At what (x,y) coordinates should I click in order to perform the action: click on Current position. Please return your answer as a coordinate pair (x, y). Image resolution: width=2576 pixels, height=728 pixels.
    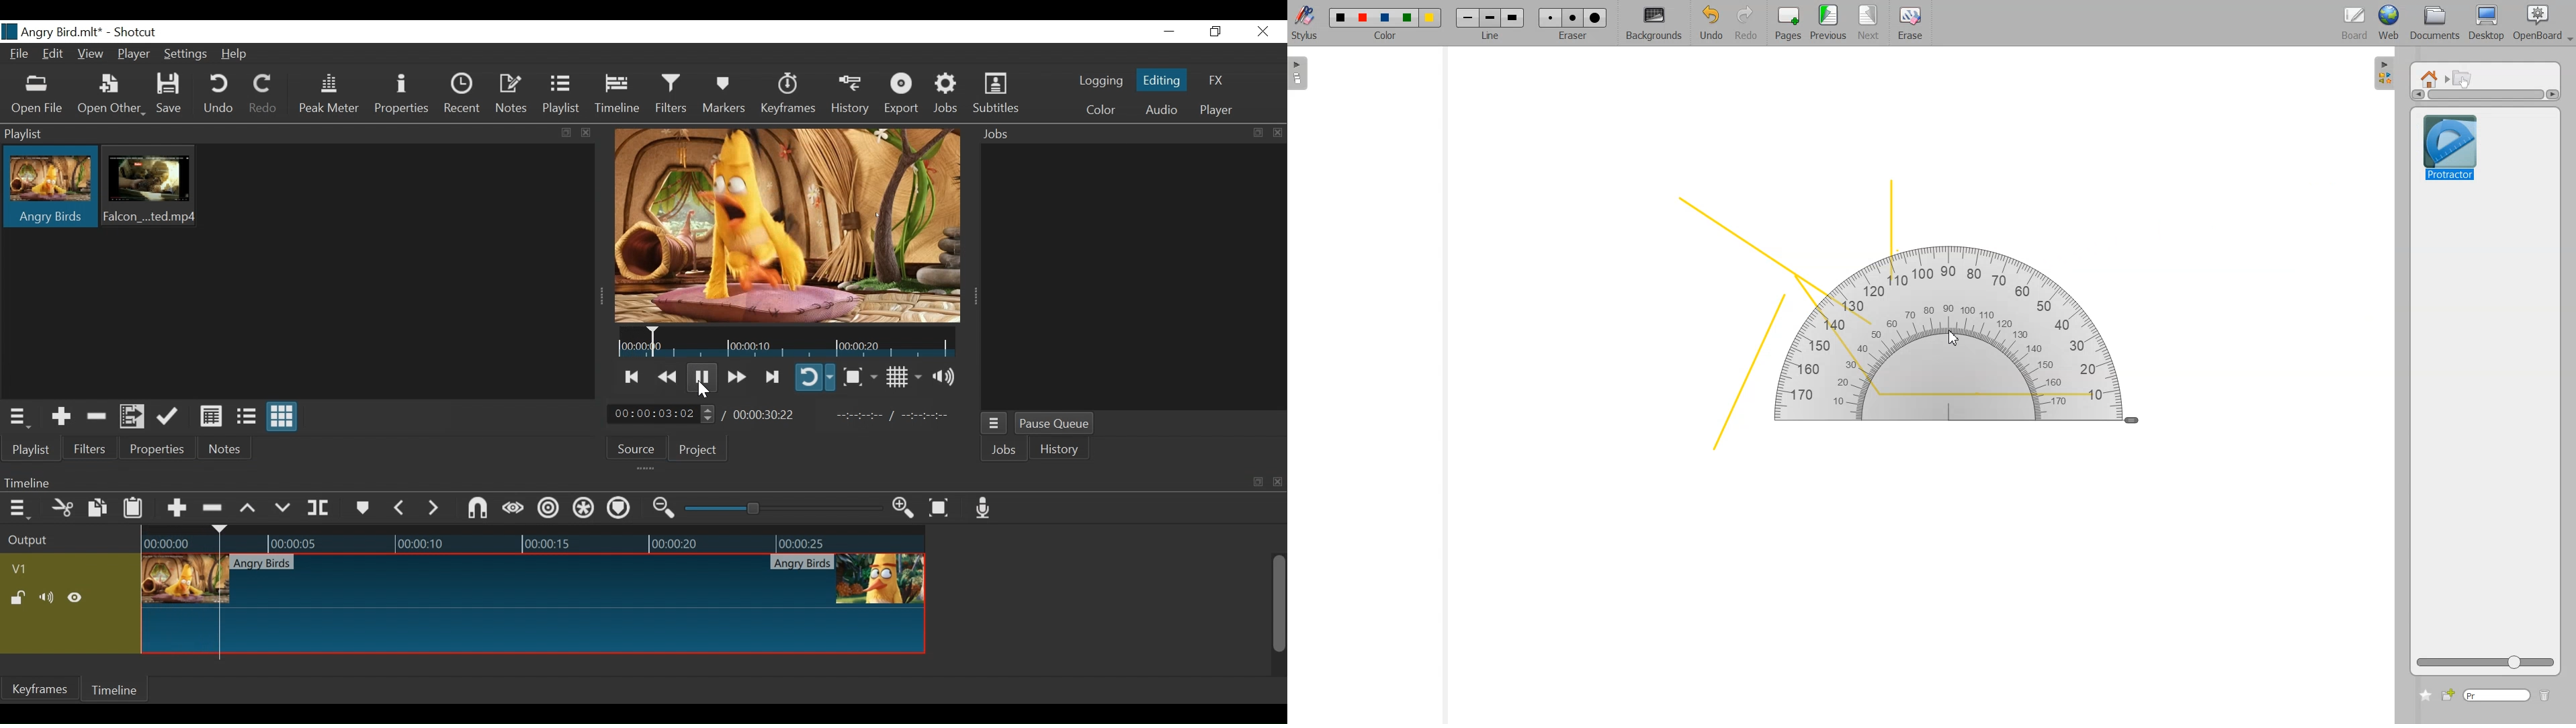
    Looking at the image, I should click on (661, 413).